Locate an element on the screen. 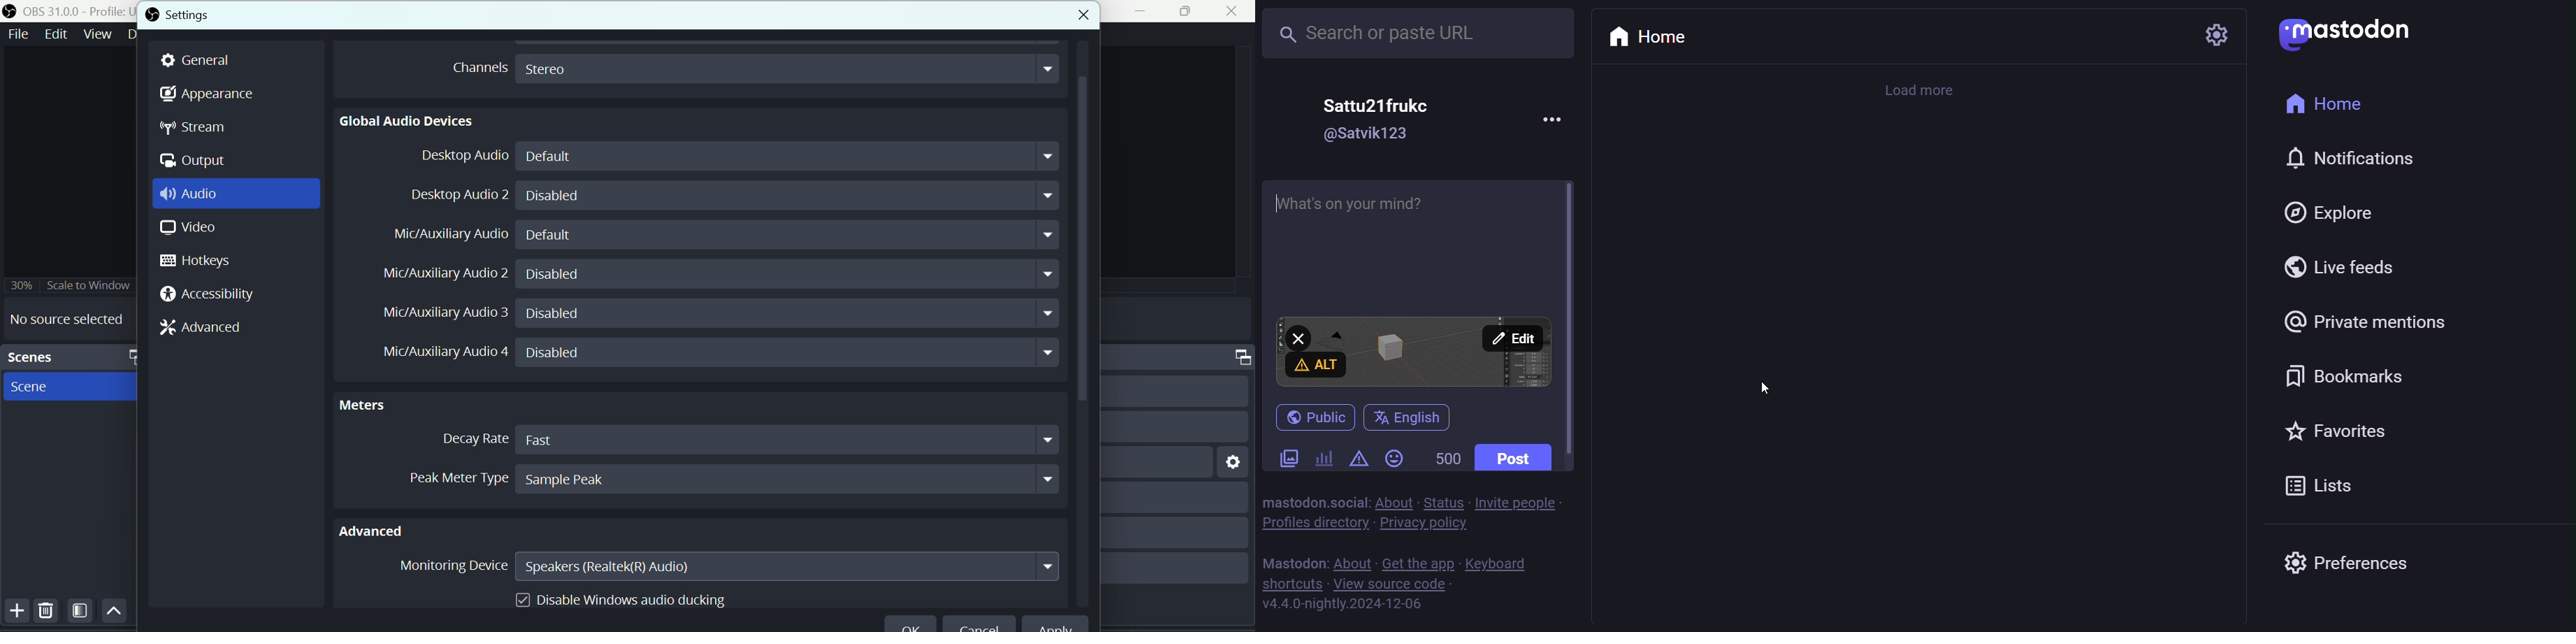 This screenshot has width=2576, height=644. explore is located at coordinates (2329, 213).